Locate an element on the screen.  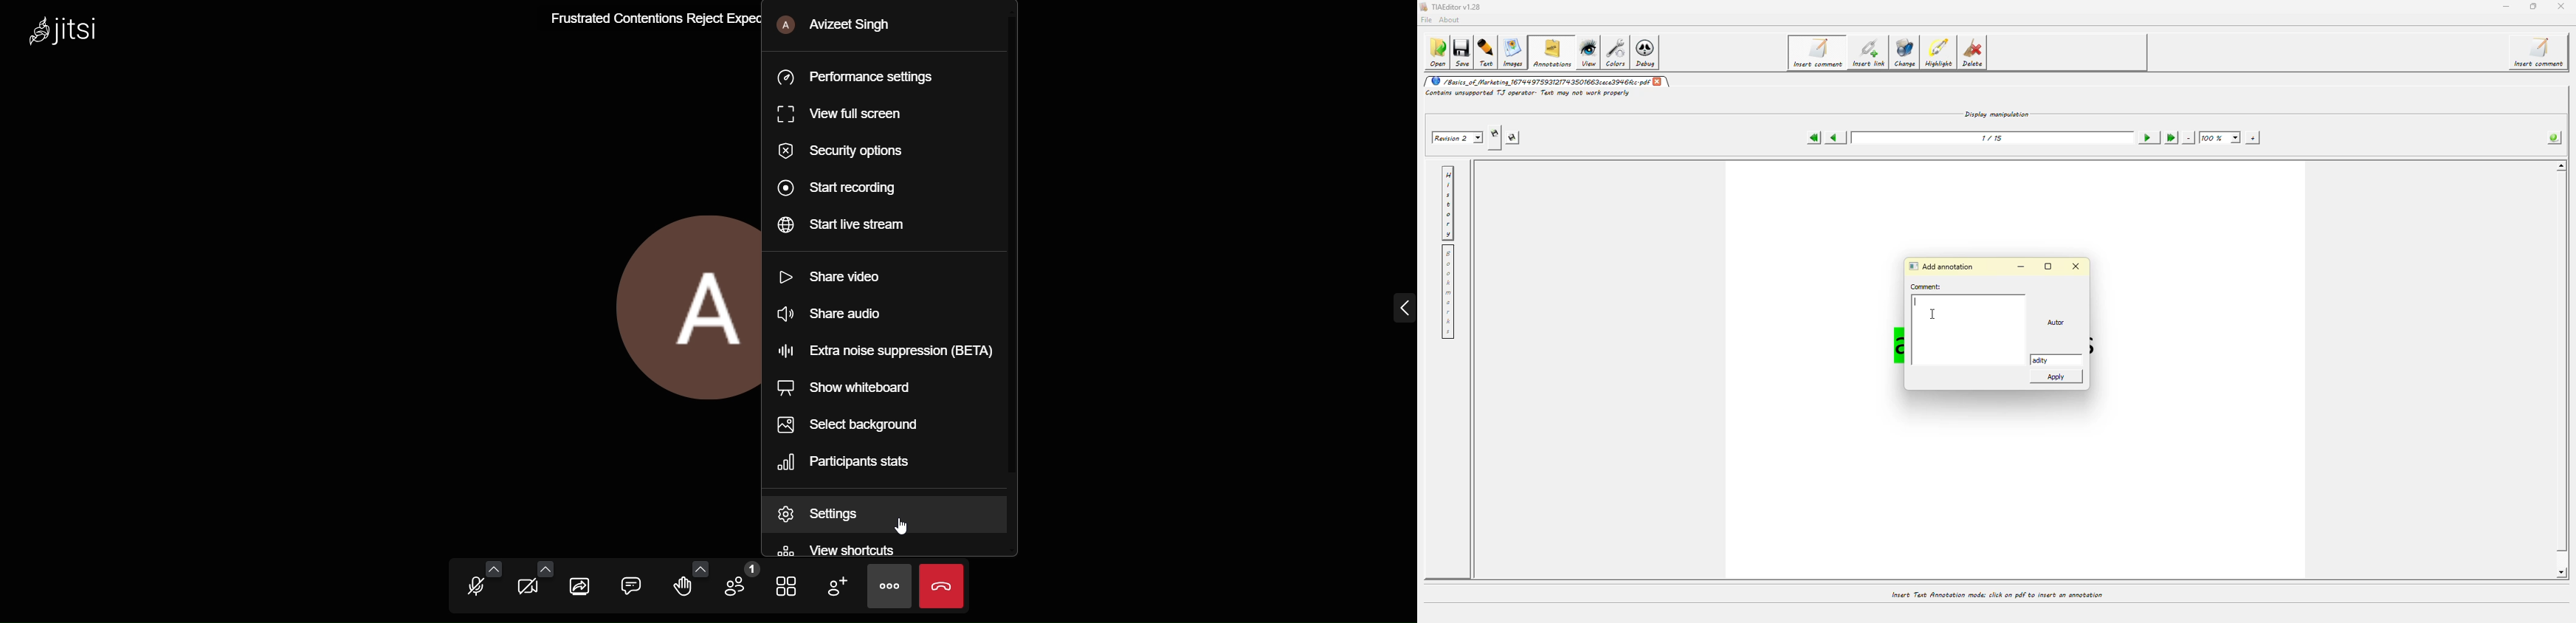
view shortcuts is located at coordinates (867, 548).